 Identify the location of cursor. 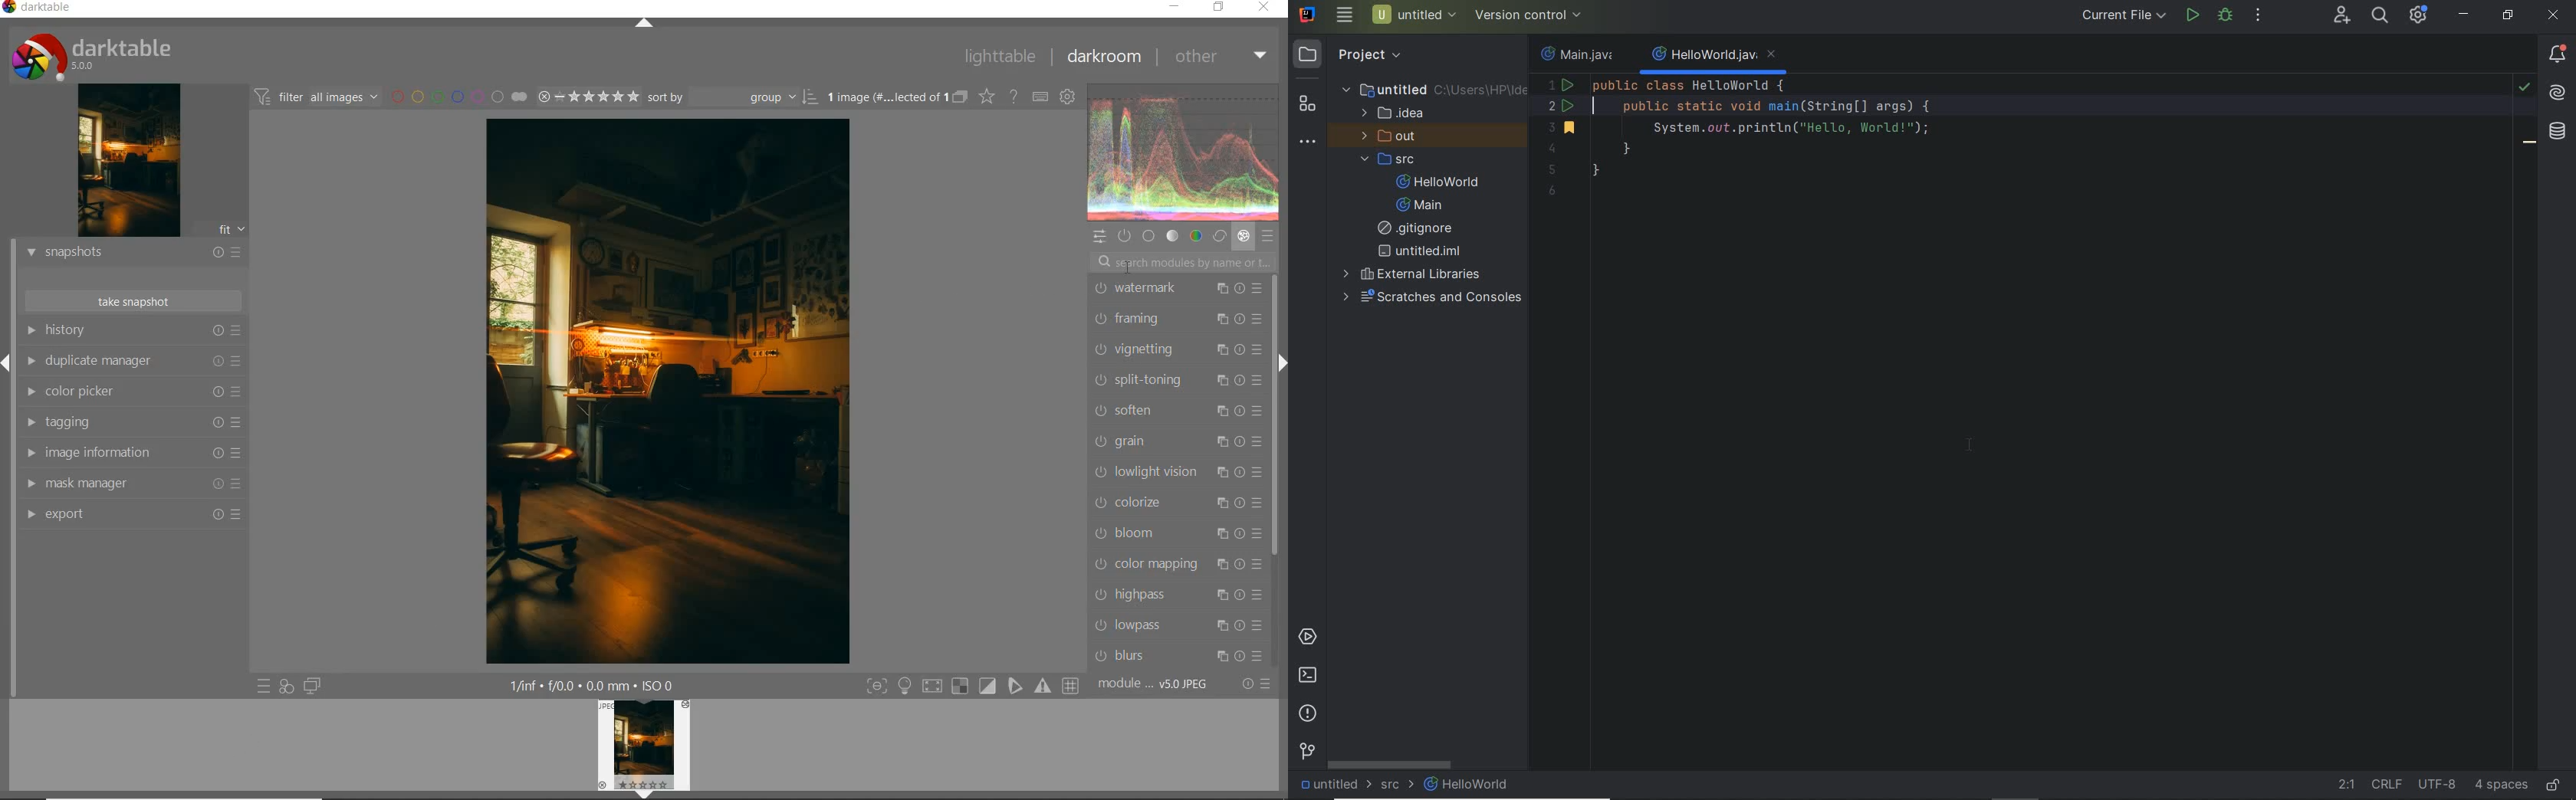
(1971, 446).